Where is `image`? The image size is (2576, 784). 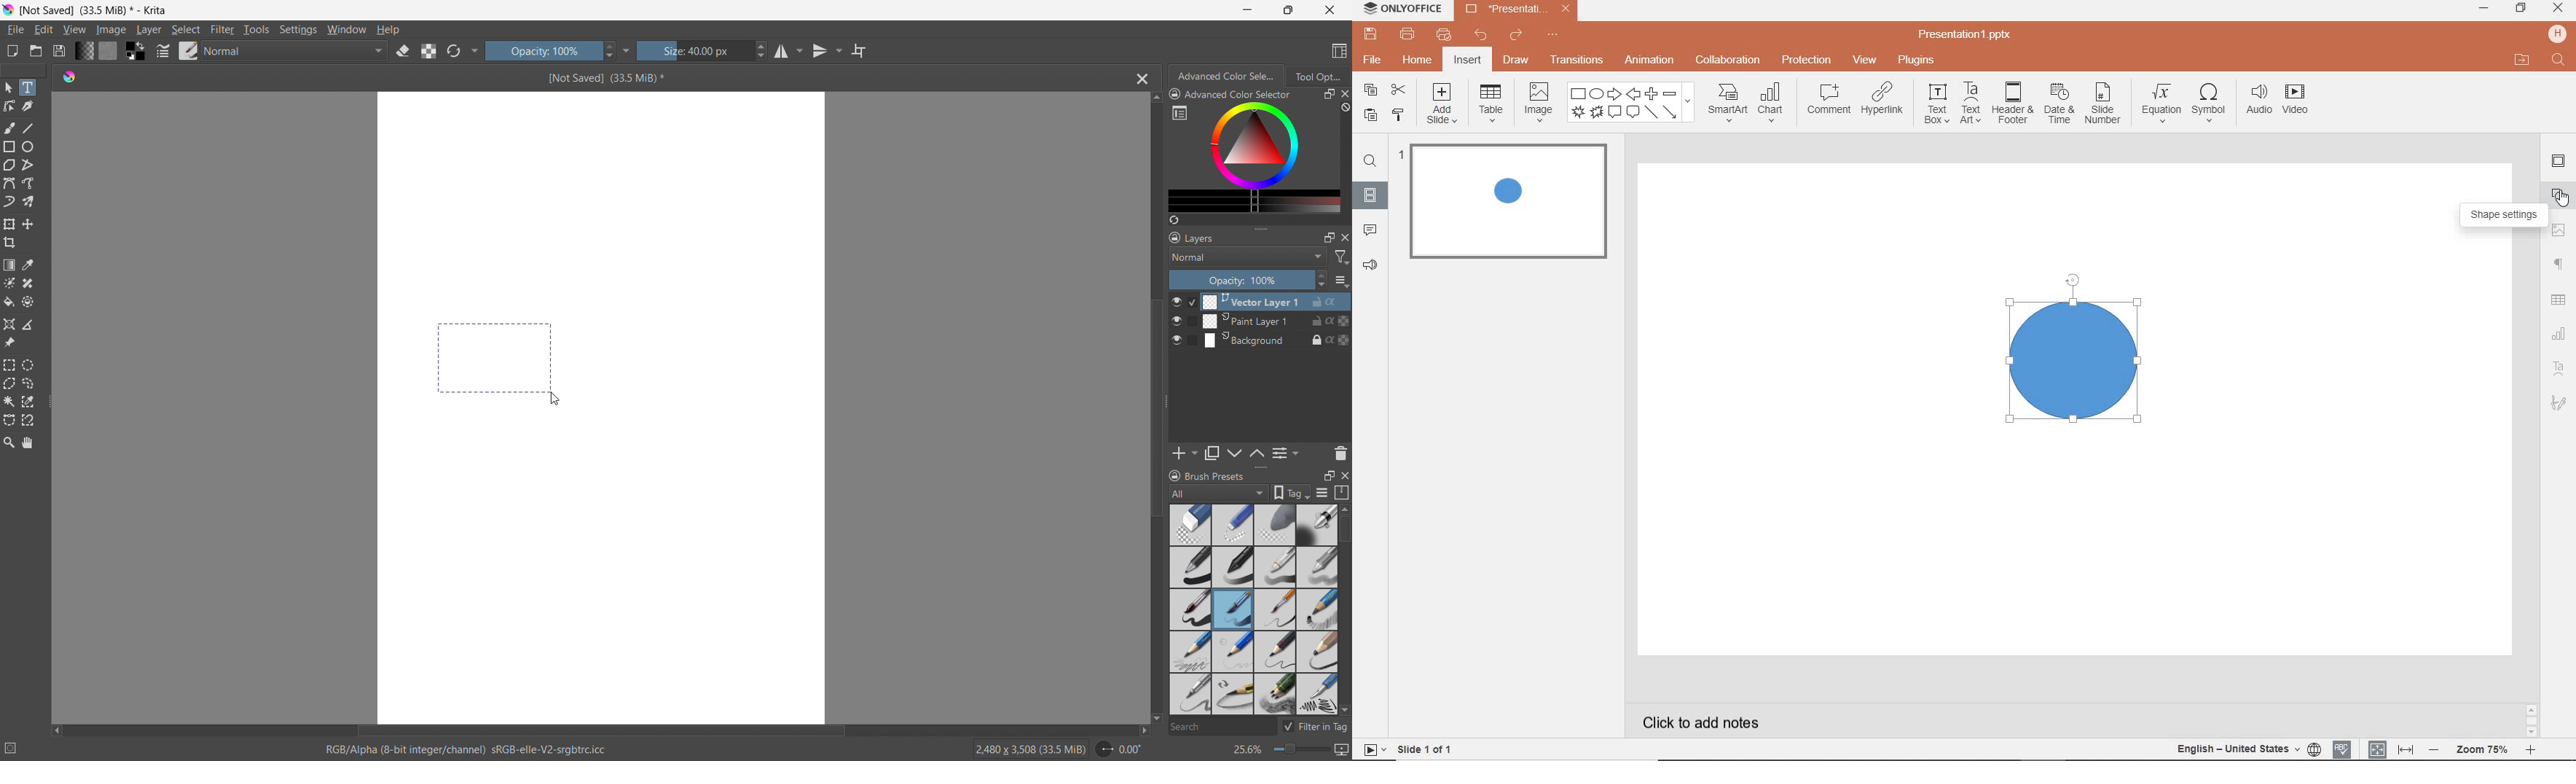 image is located at coordinates (112, 30).